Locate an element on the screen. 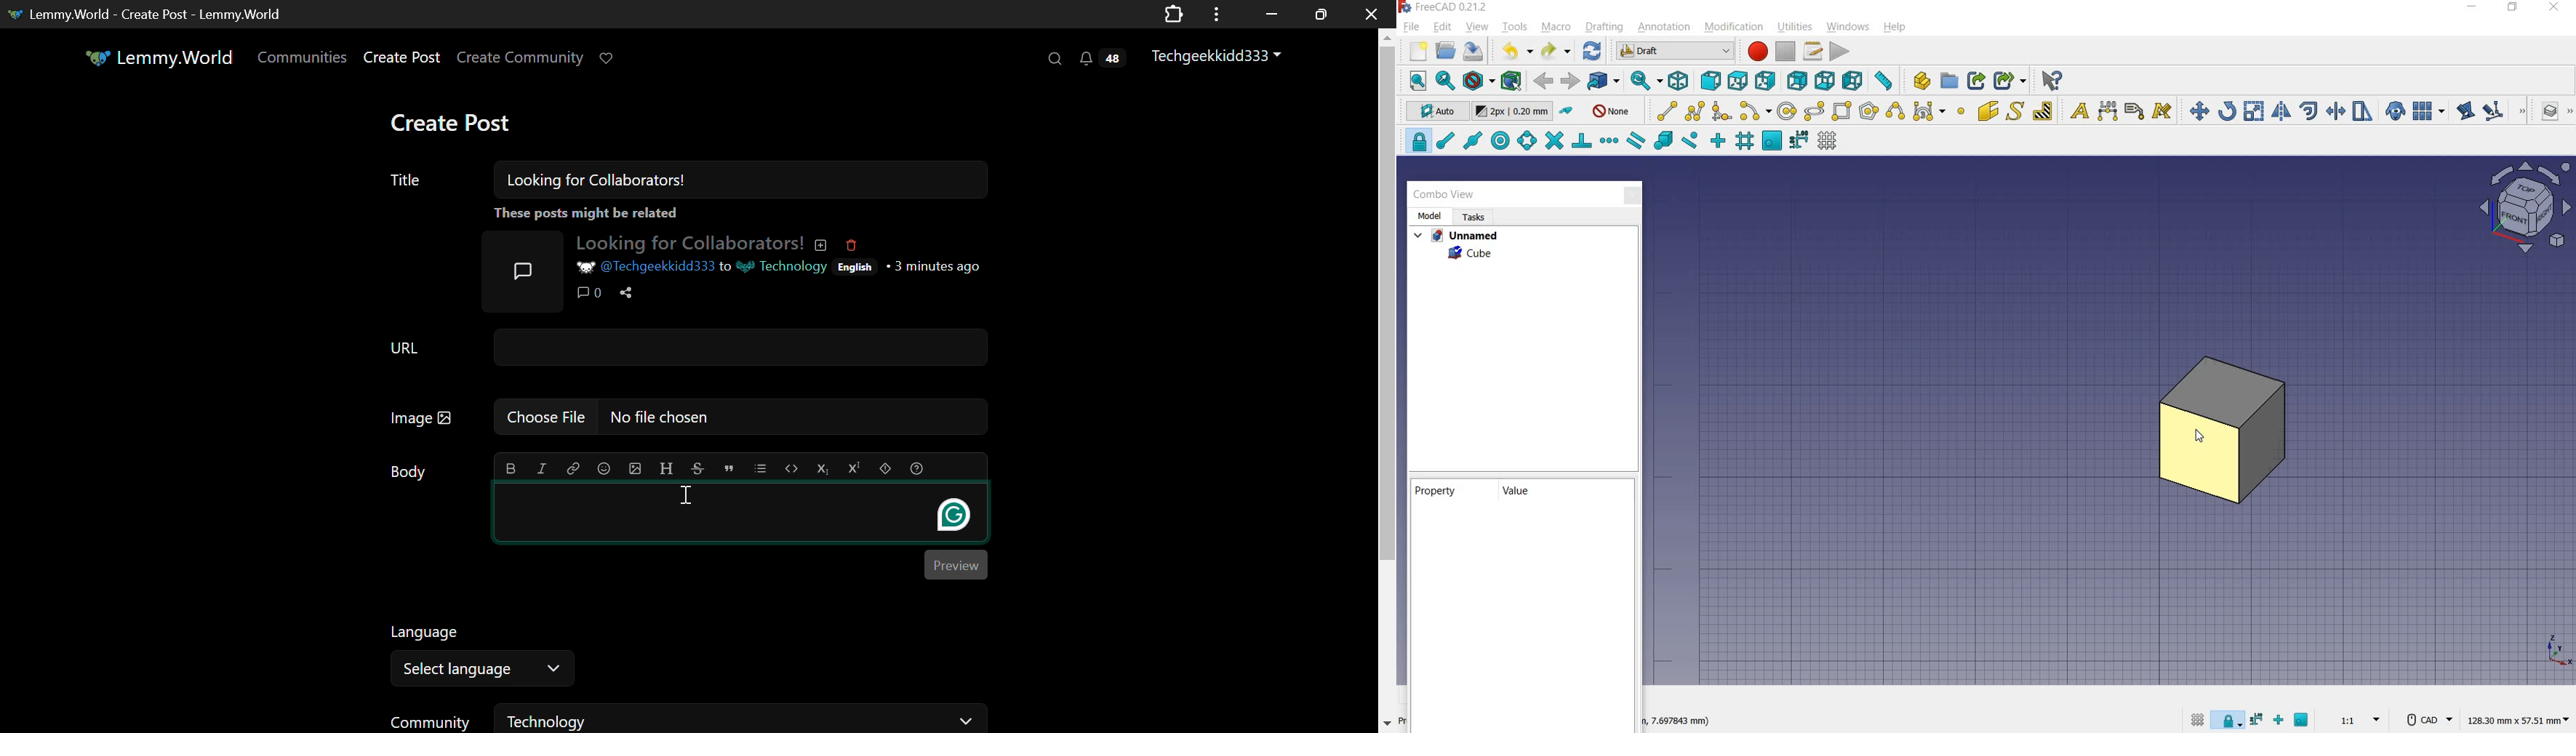 The image size is (2576, 756). view plane options is located at coordinates (2524, 207).